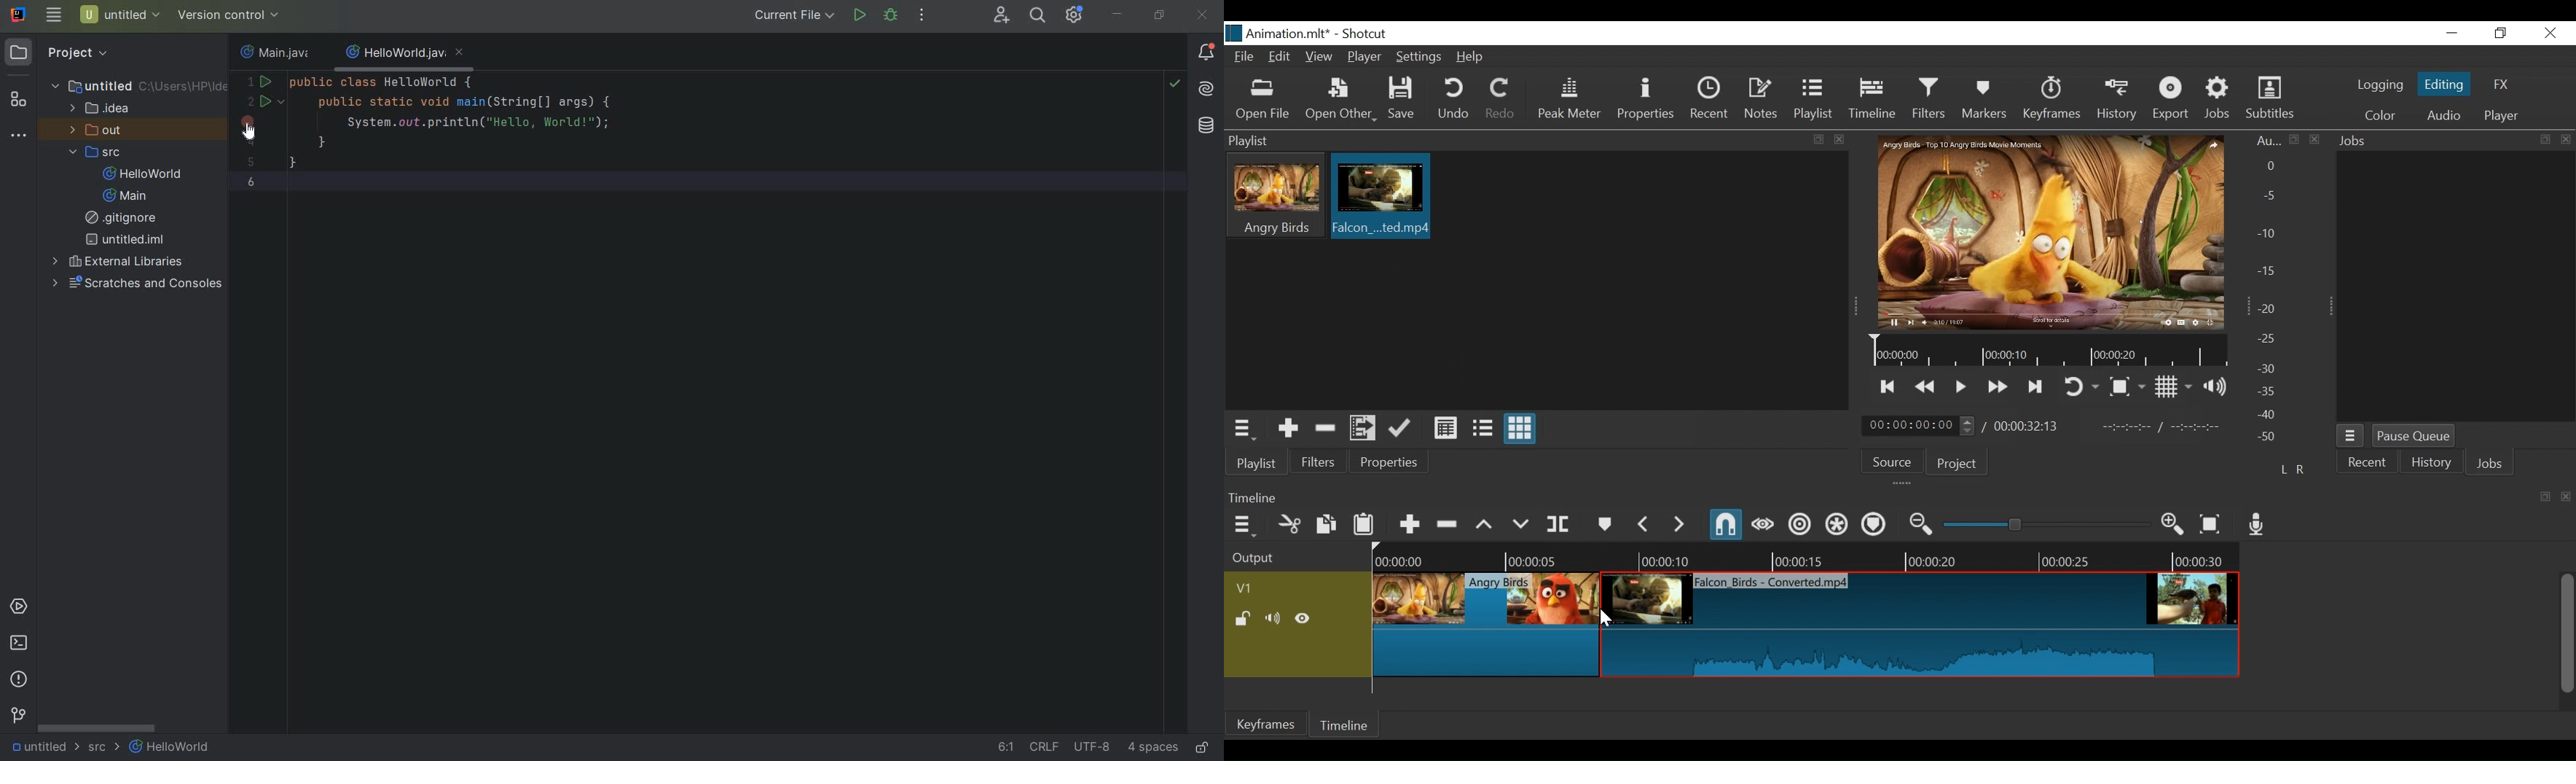 The image size is (2576, 784). What do you see at coordinates (2051, 100) in the screenshot?
I see `Keyframes` at bounding box center [2051, 100].